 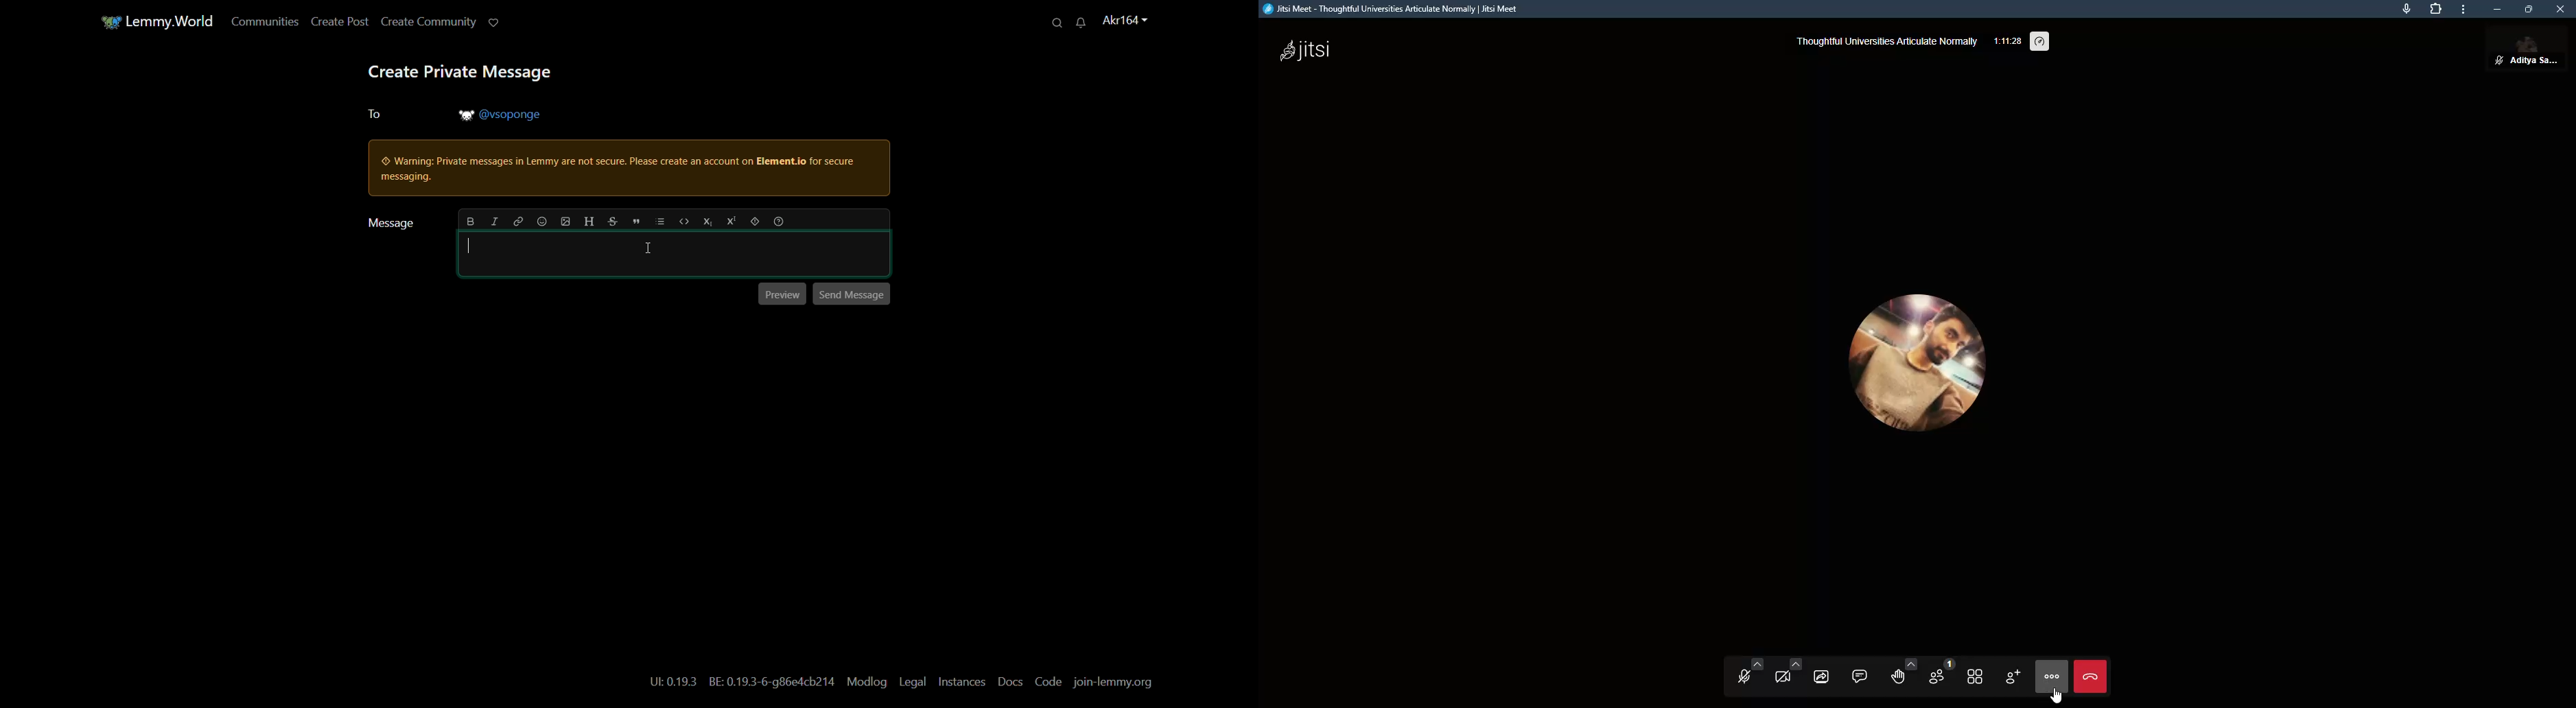 I want to click on instances, so click(x=961, y=682).